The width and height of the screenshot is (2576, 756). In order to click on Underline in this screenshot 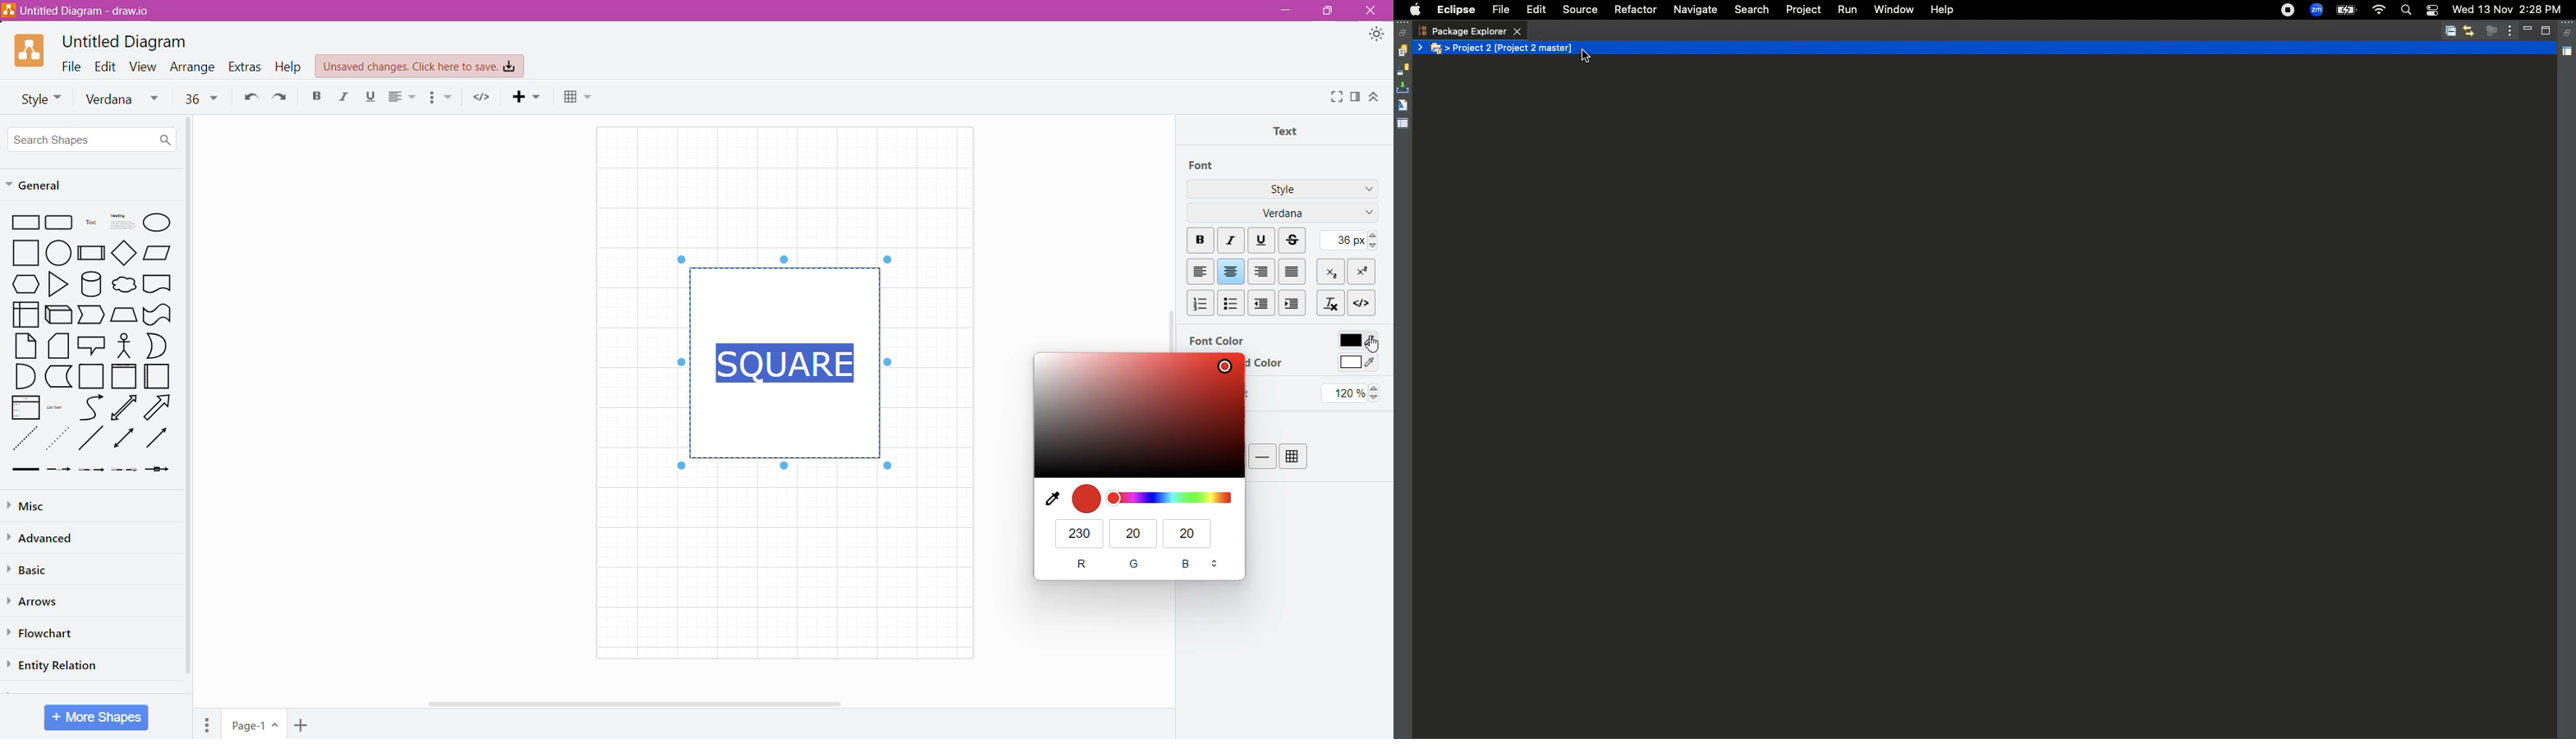, I will do `click(371, 97)`.